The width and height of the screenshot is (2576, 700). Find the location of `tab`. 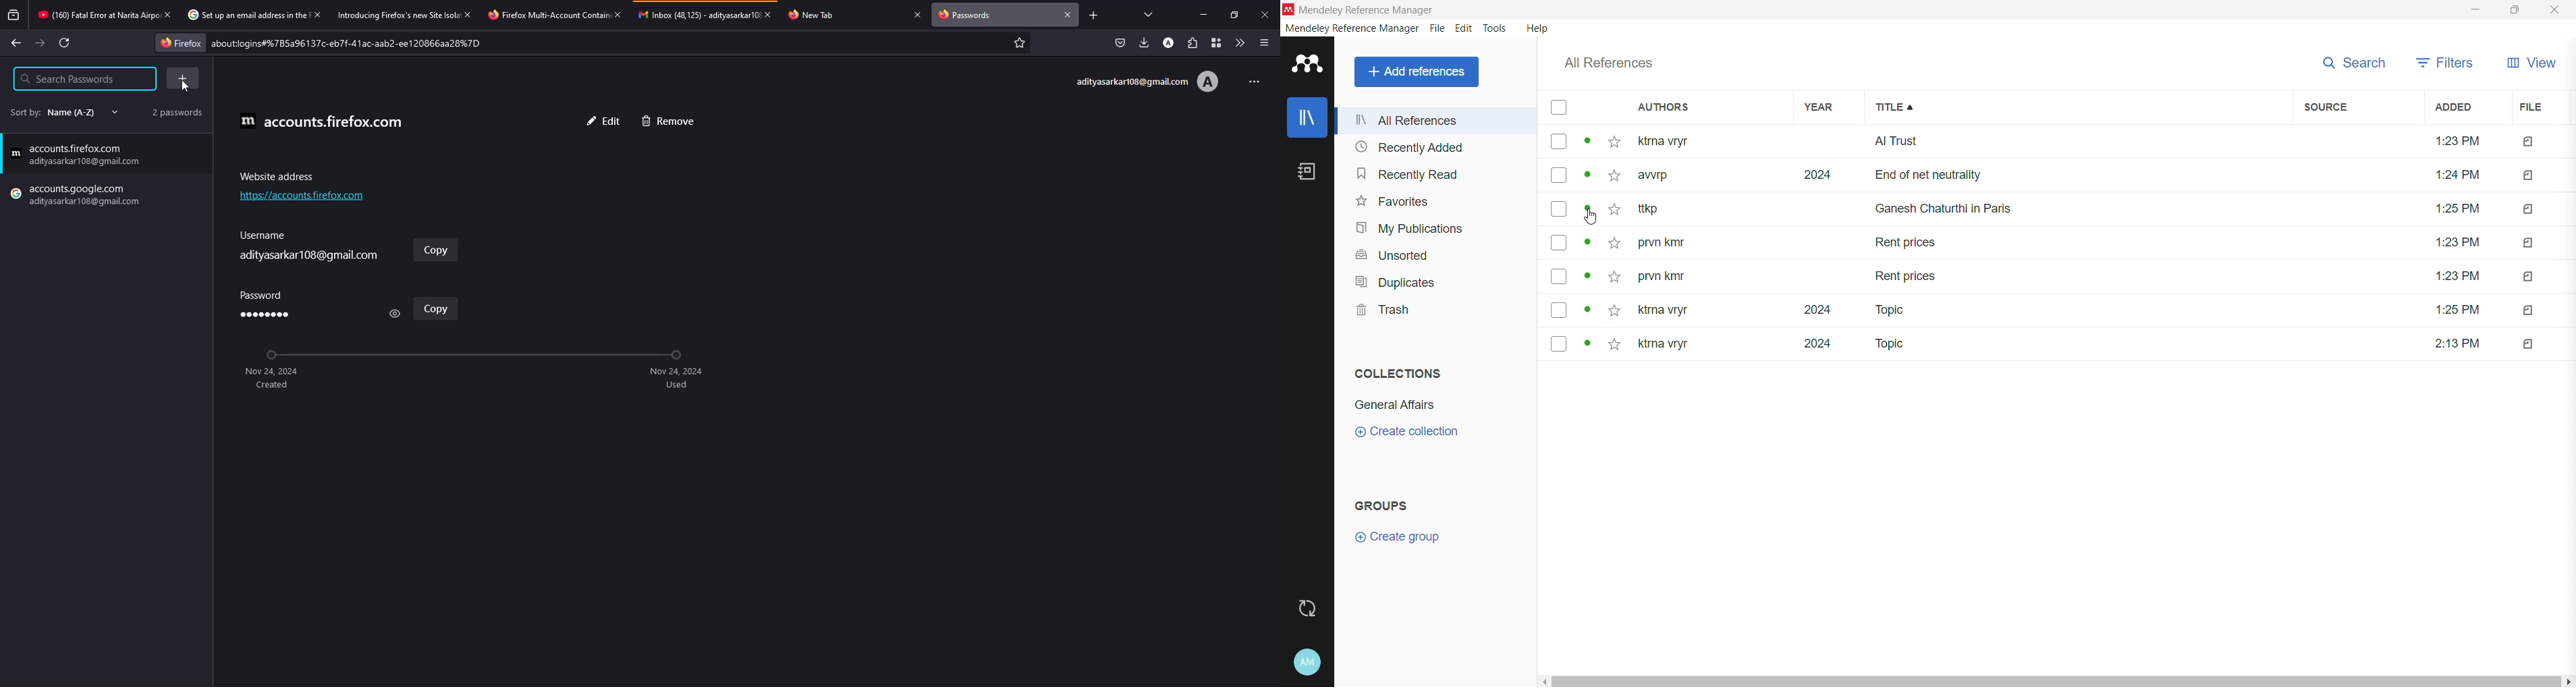

tab is located at coordinates (818, 14).